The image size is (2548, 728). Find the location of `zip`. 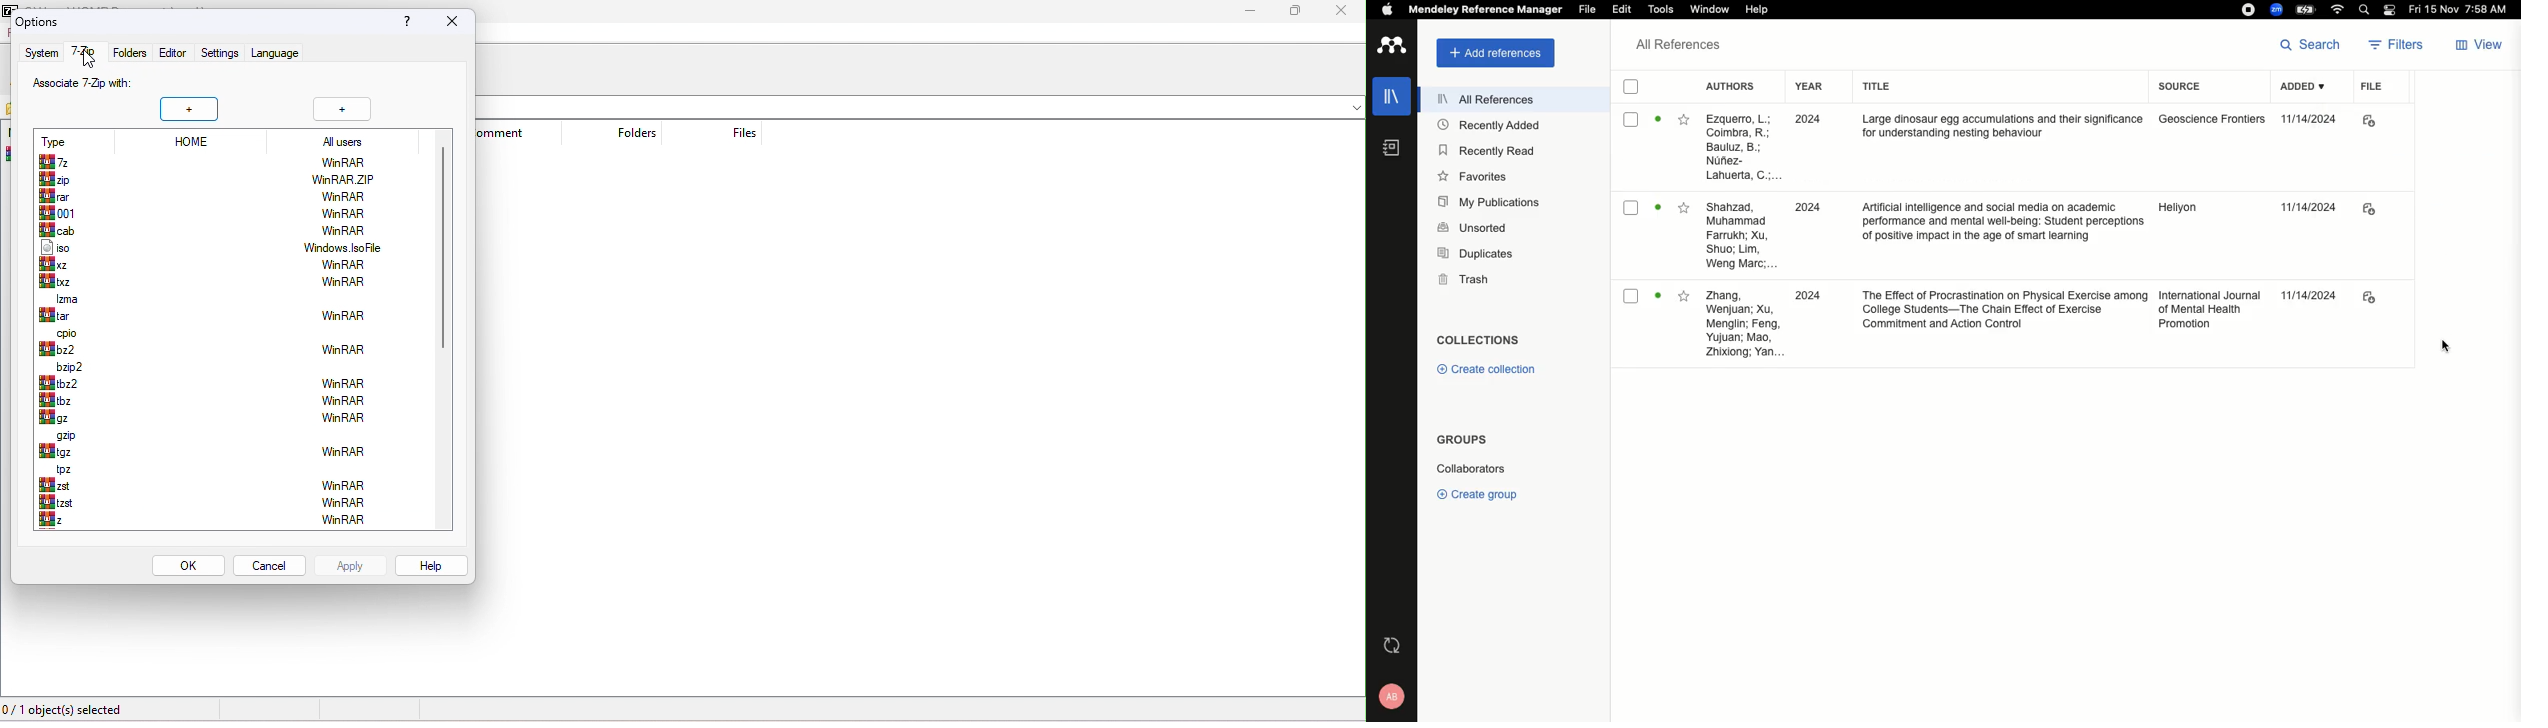

zip is located at coordinates (54, 179).